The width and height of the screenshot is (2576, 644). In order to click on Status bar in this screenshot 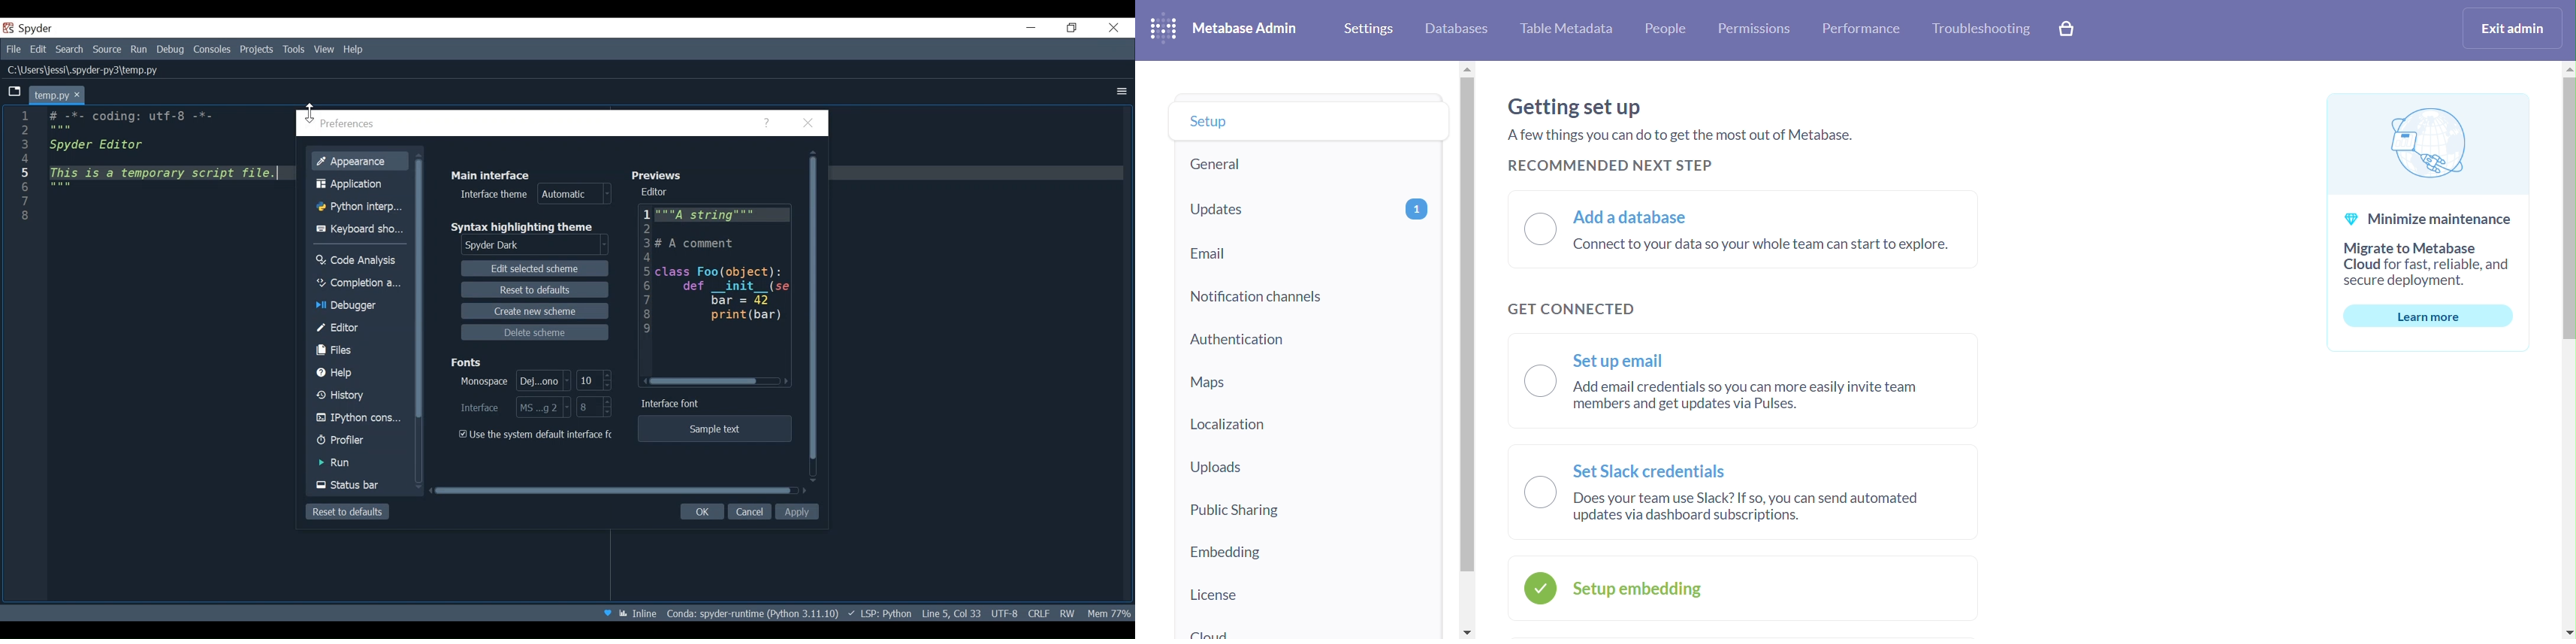, I will do `click(359, 486)`.